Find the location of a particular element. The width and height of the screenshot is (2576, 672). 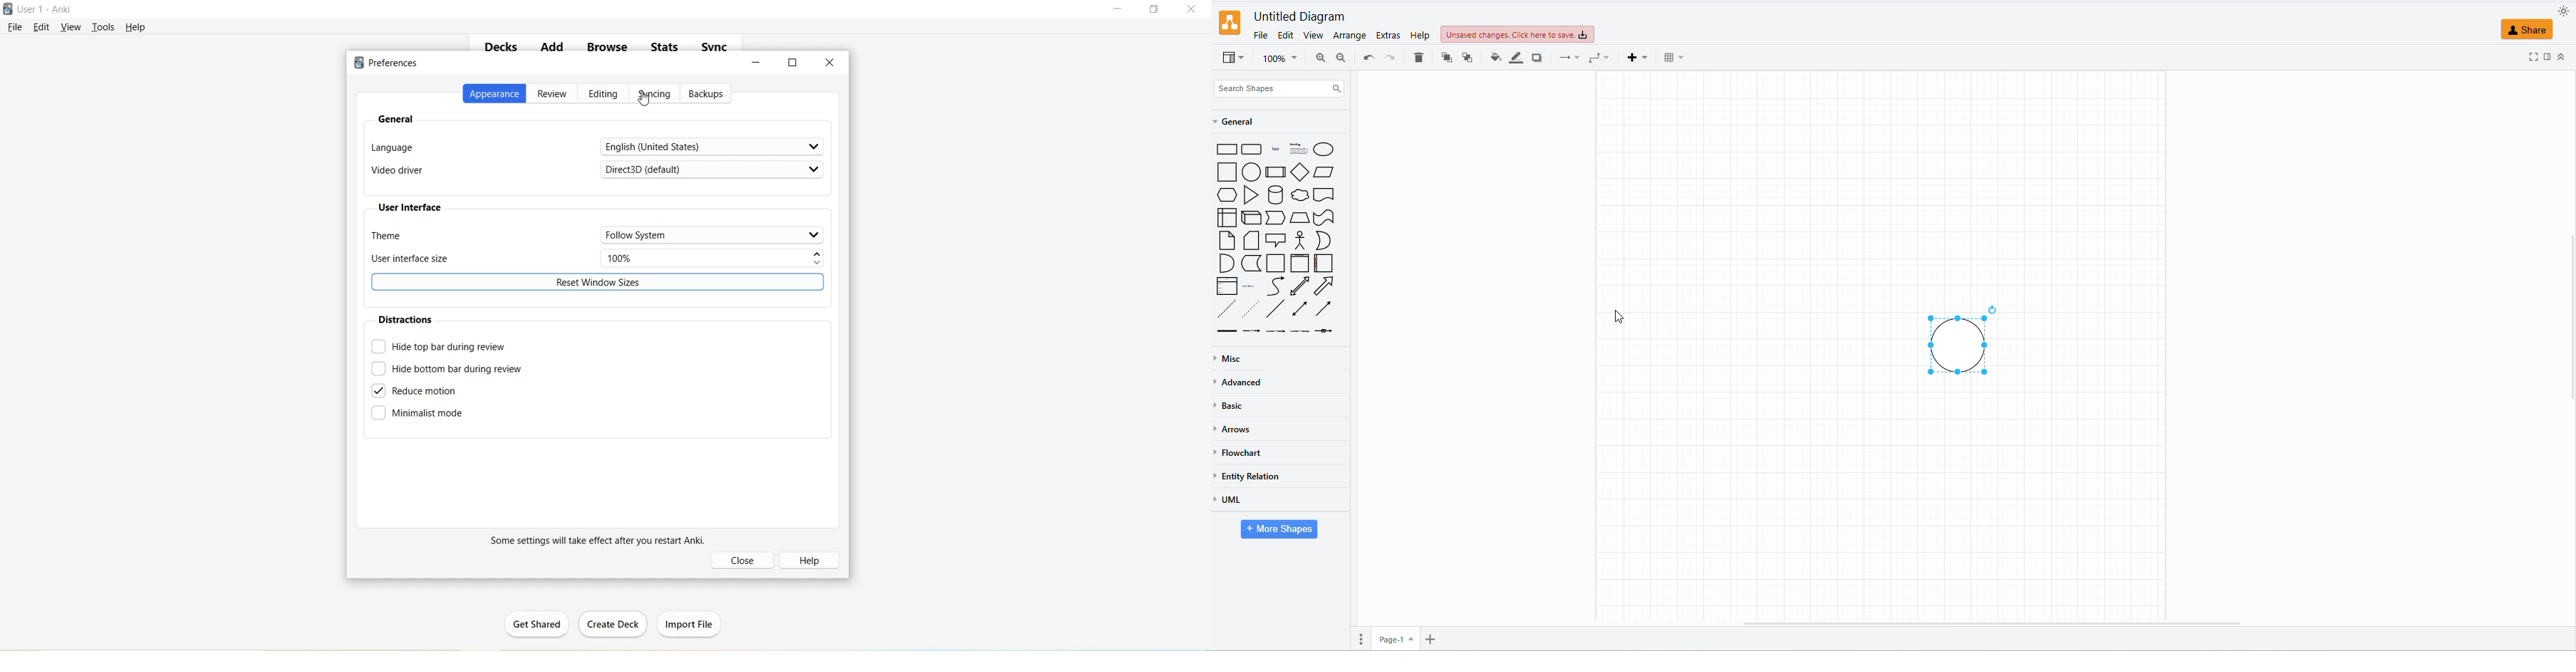

Editing is located at coordinates (603, 95).